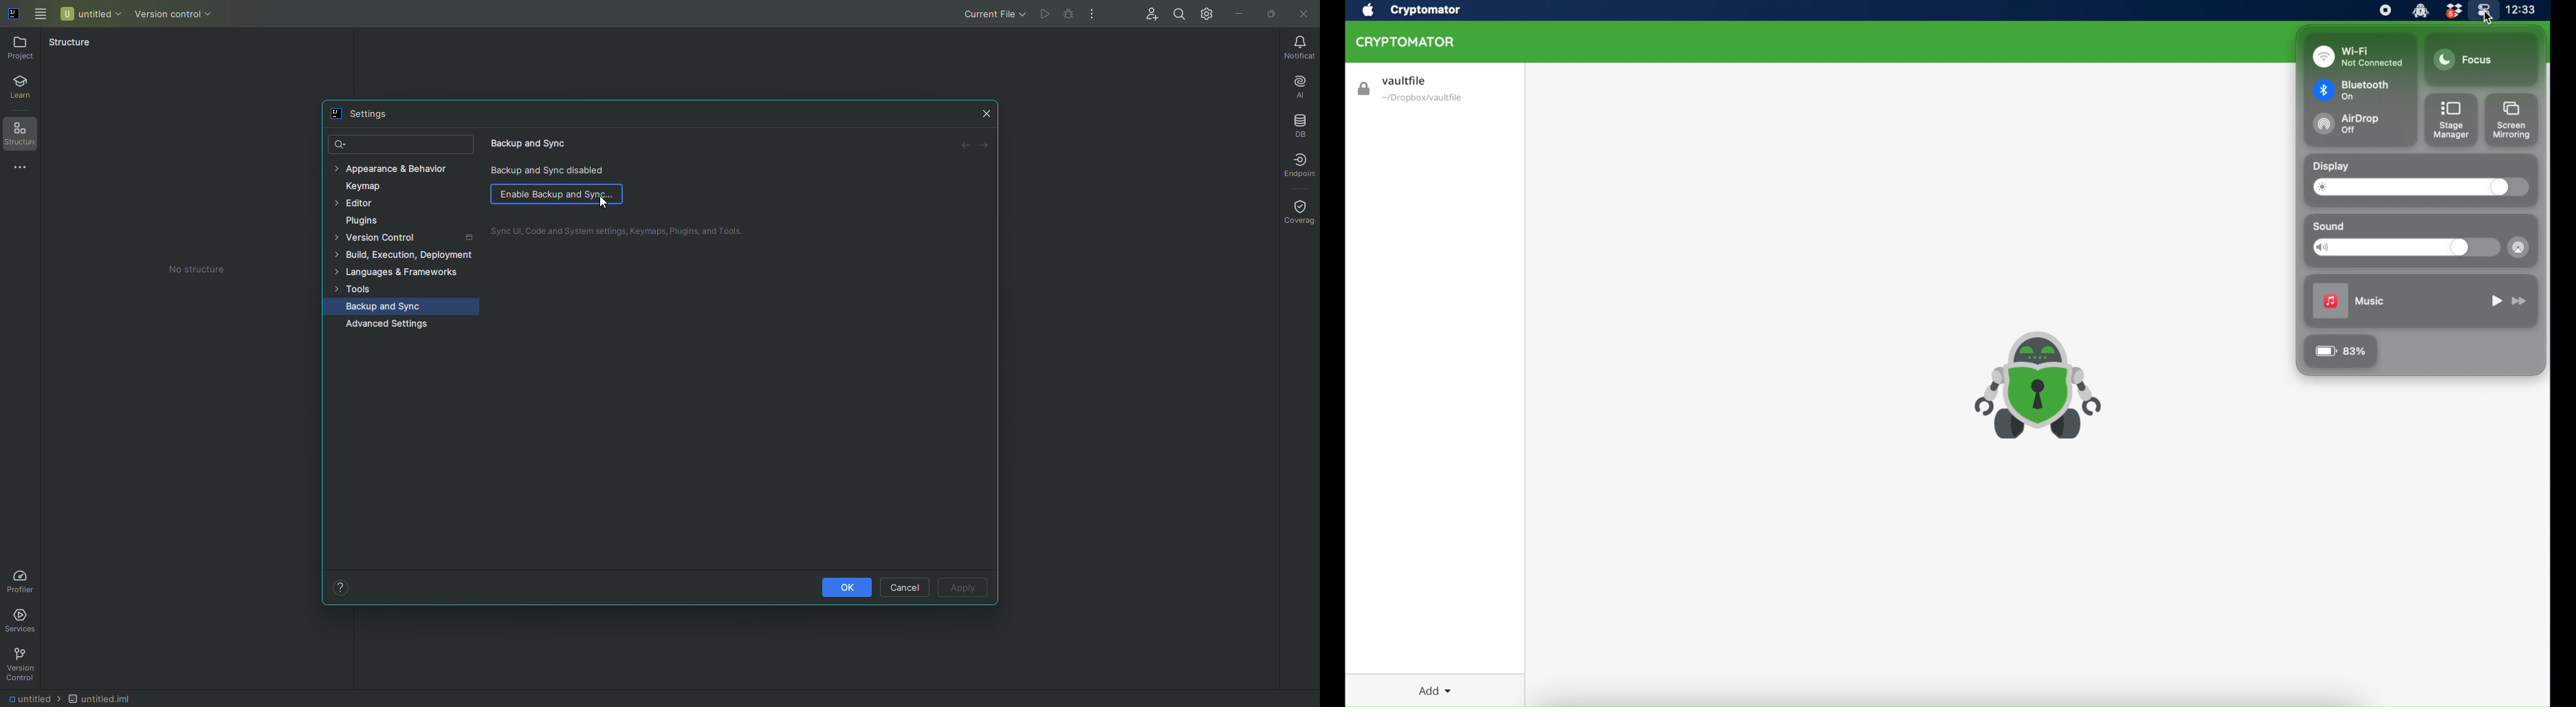 The image size is (2576, 728). I want to click on Cursor on Enable Backup, so click(609, 197).